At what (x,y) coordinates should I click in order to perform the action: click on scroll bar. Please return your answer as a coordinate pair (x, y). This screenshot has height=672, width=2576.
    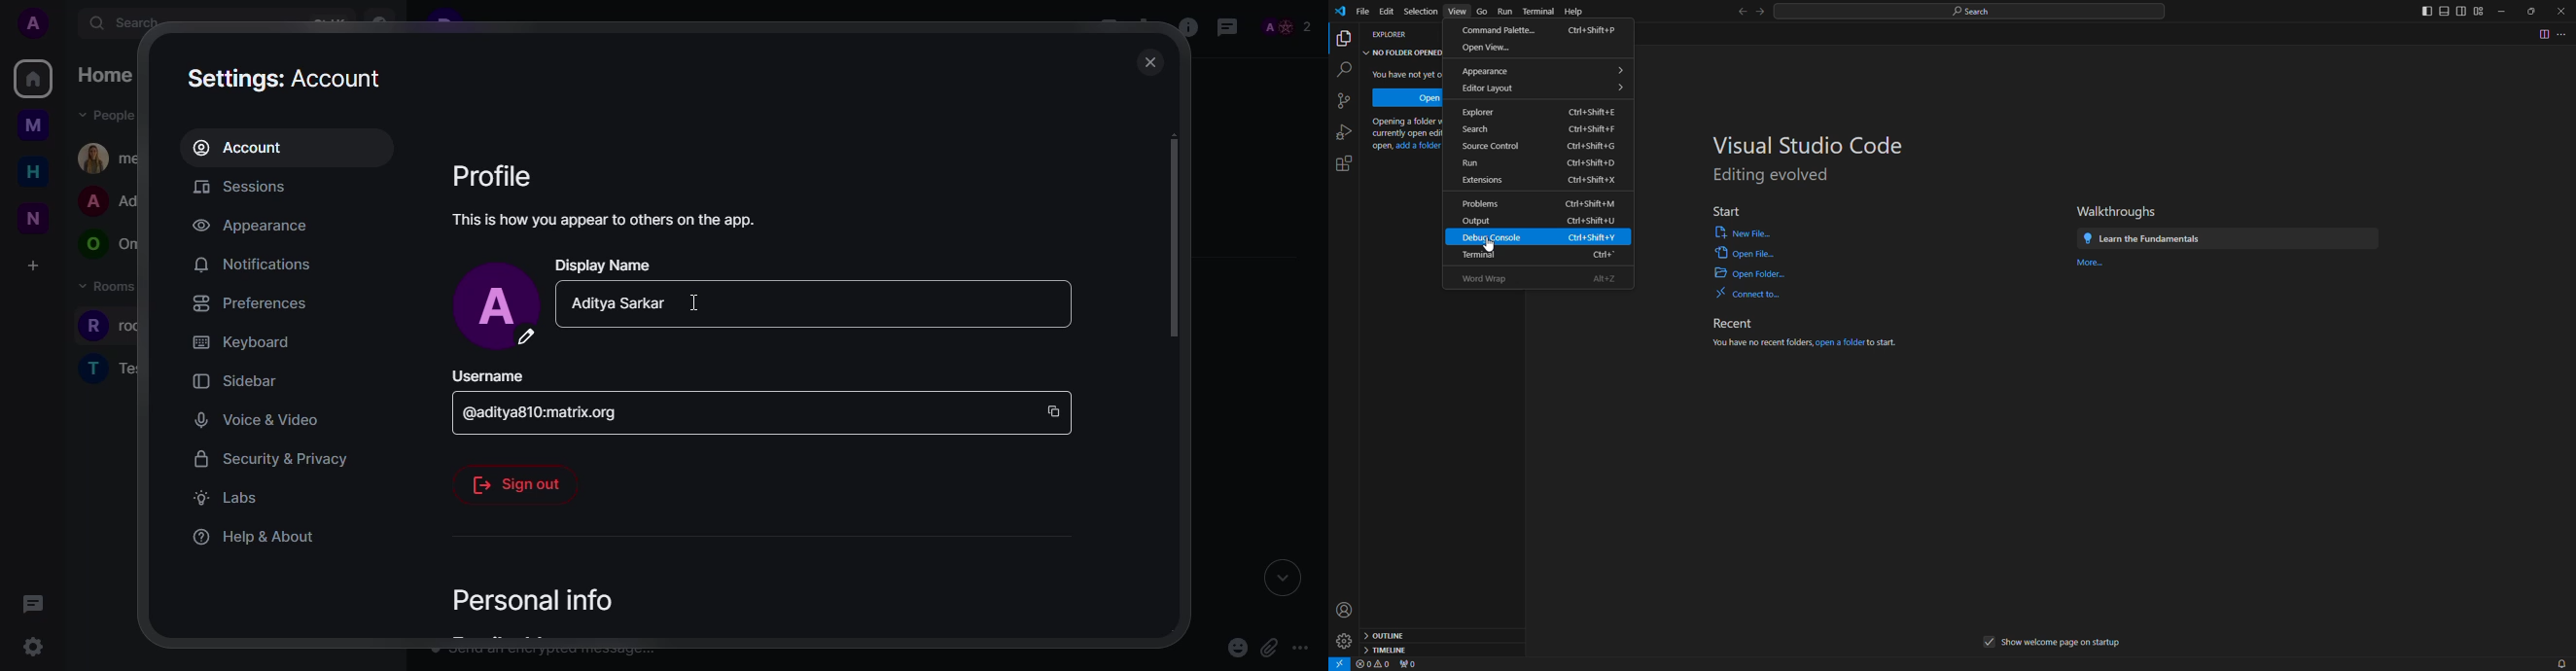
    Looking at the image, I should click on (1174, 239).